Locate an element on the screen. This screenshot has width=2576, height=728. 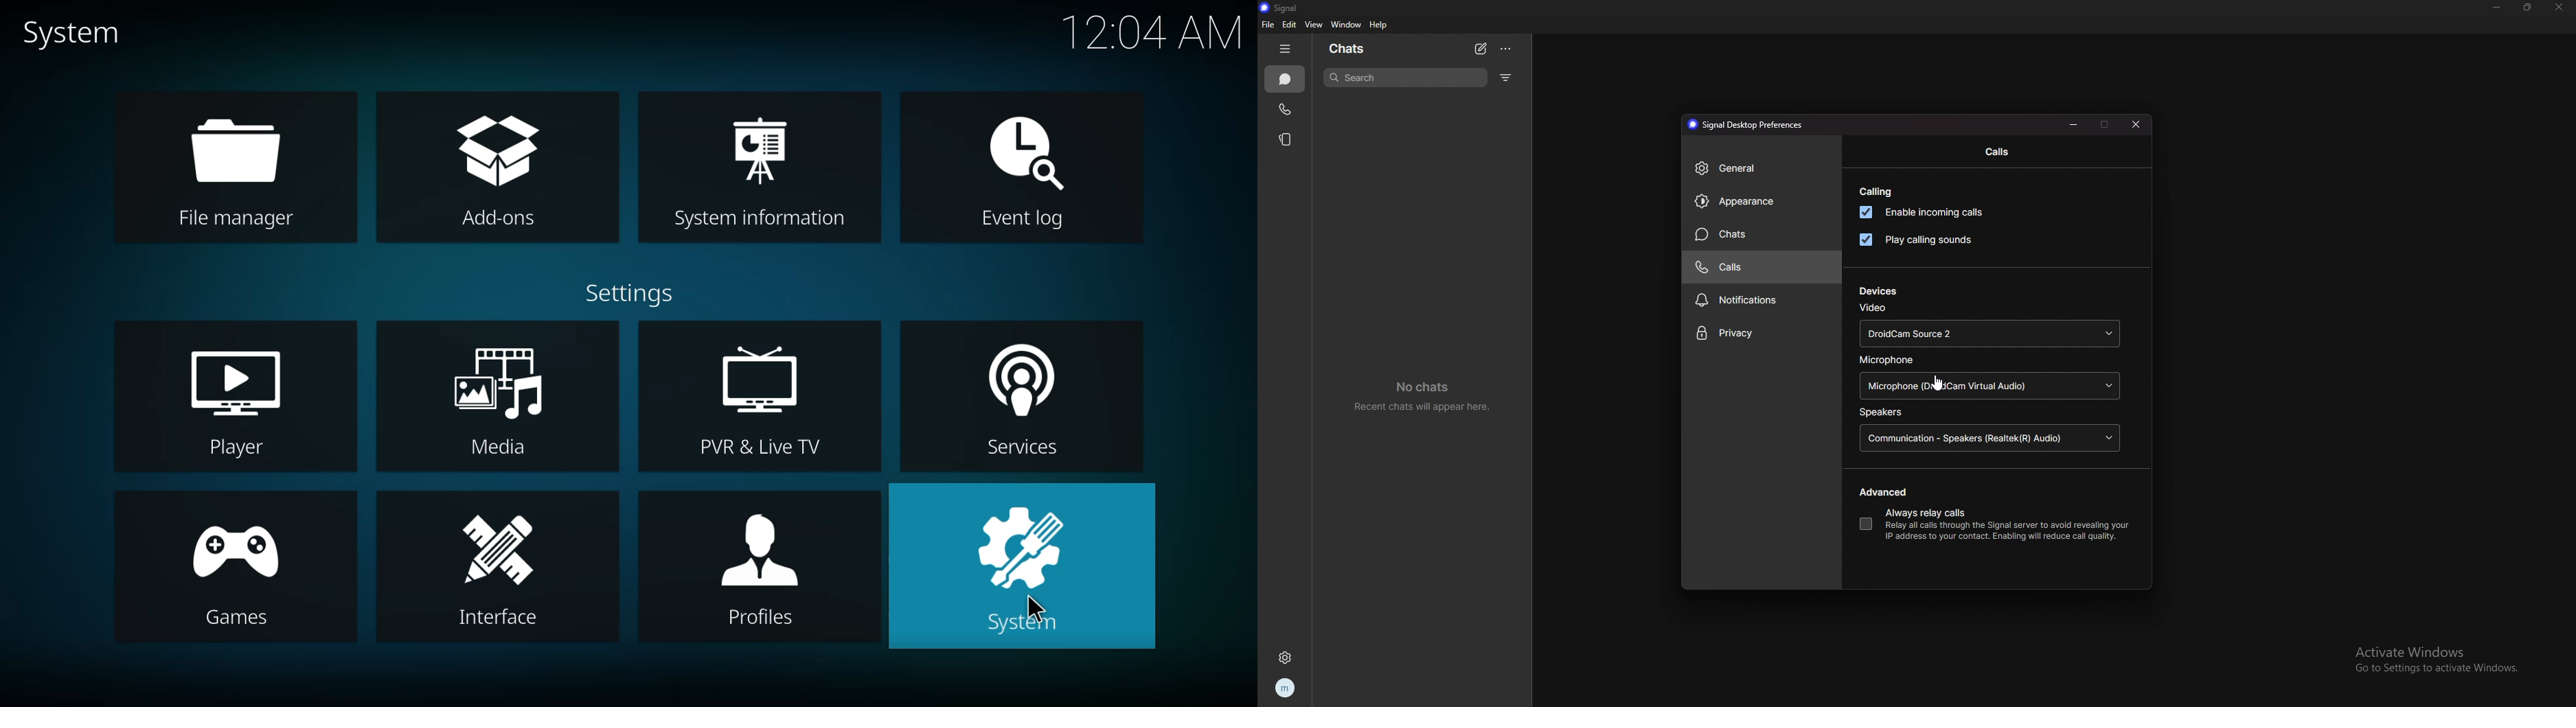
services is located at coordinates (1027, 395).